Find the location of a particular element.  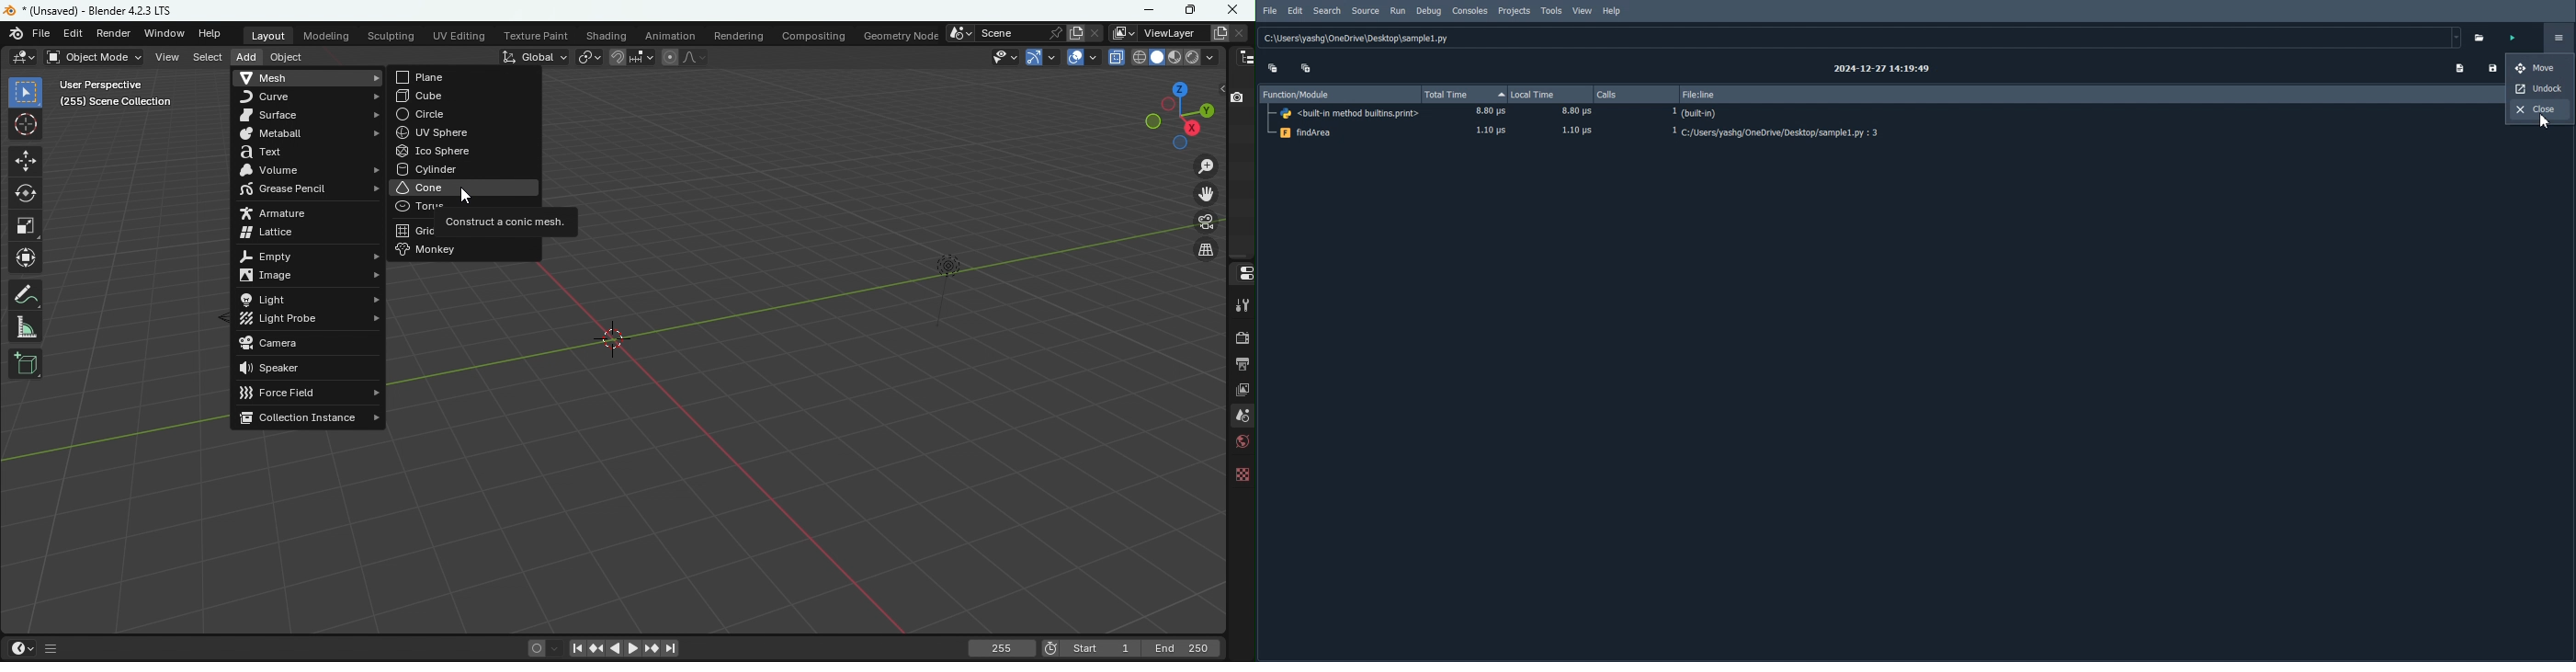

Remove view layer is located at coordinates (1239, 32).